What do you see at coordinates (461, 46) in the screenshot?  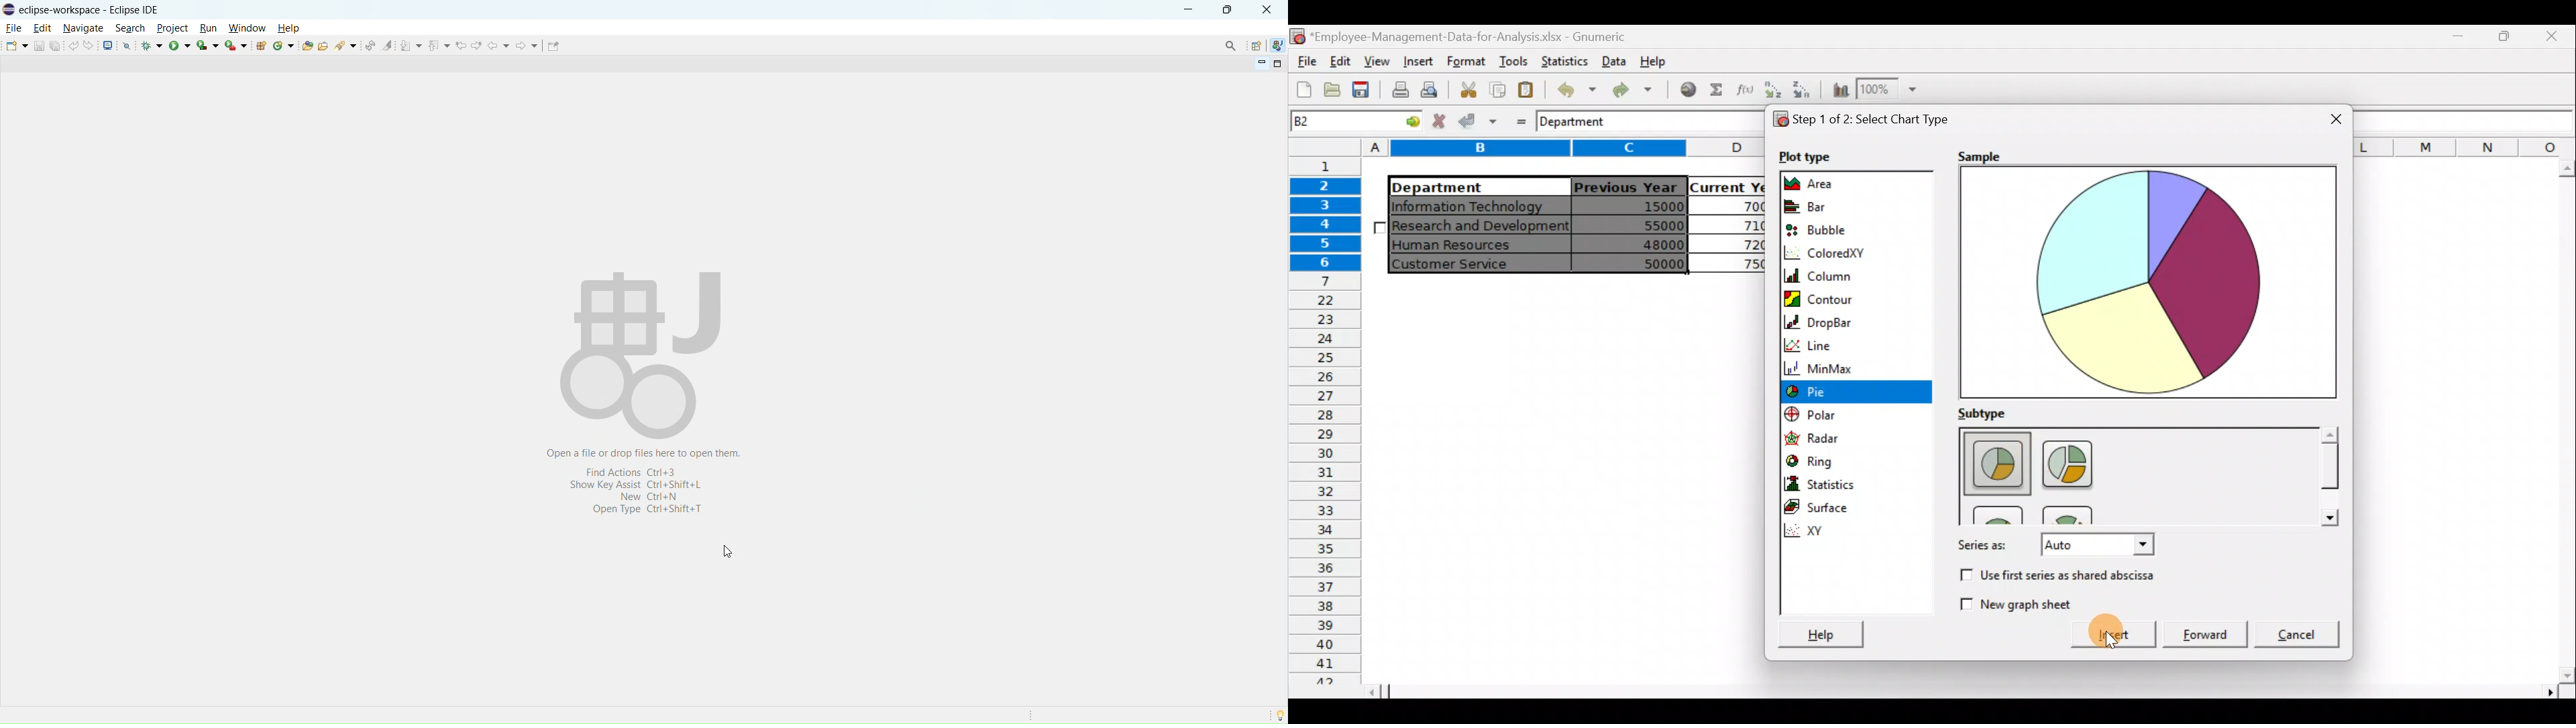 I see `view previous location` at bounding box center [461, 46].